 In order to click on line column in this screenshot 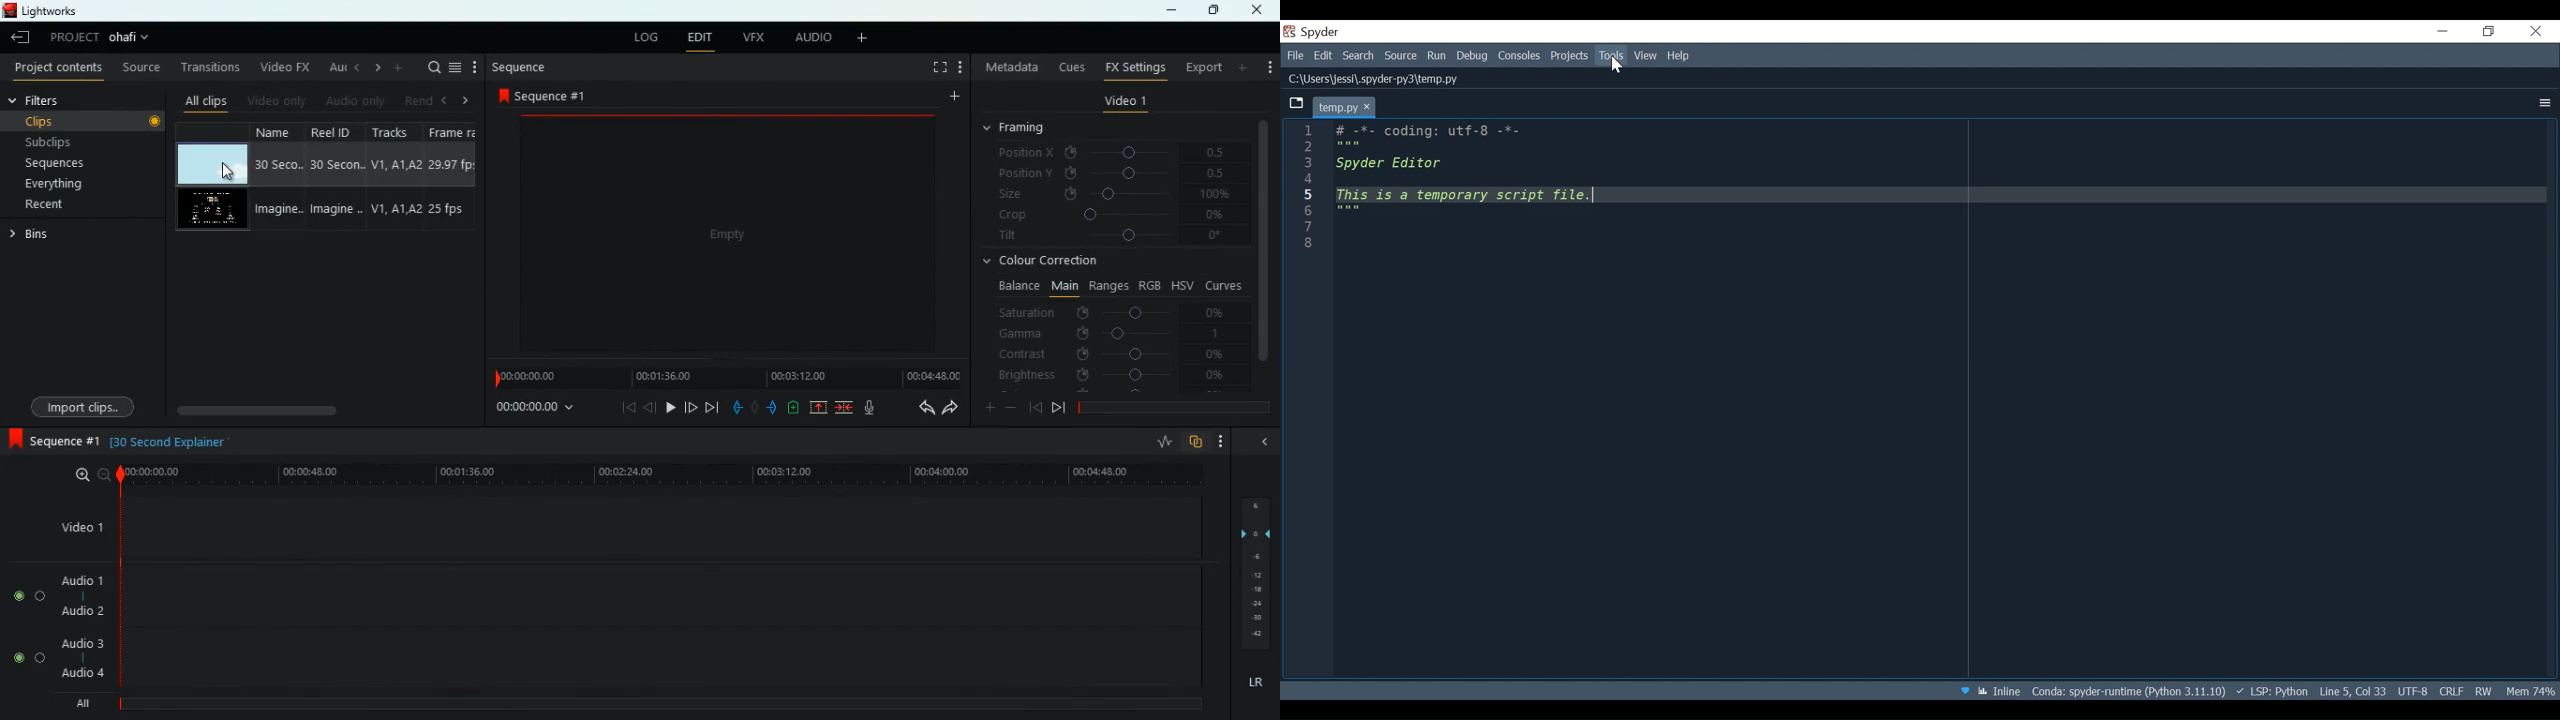, I will do `click(1313, 399)`.